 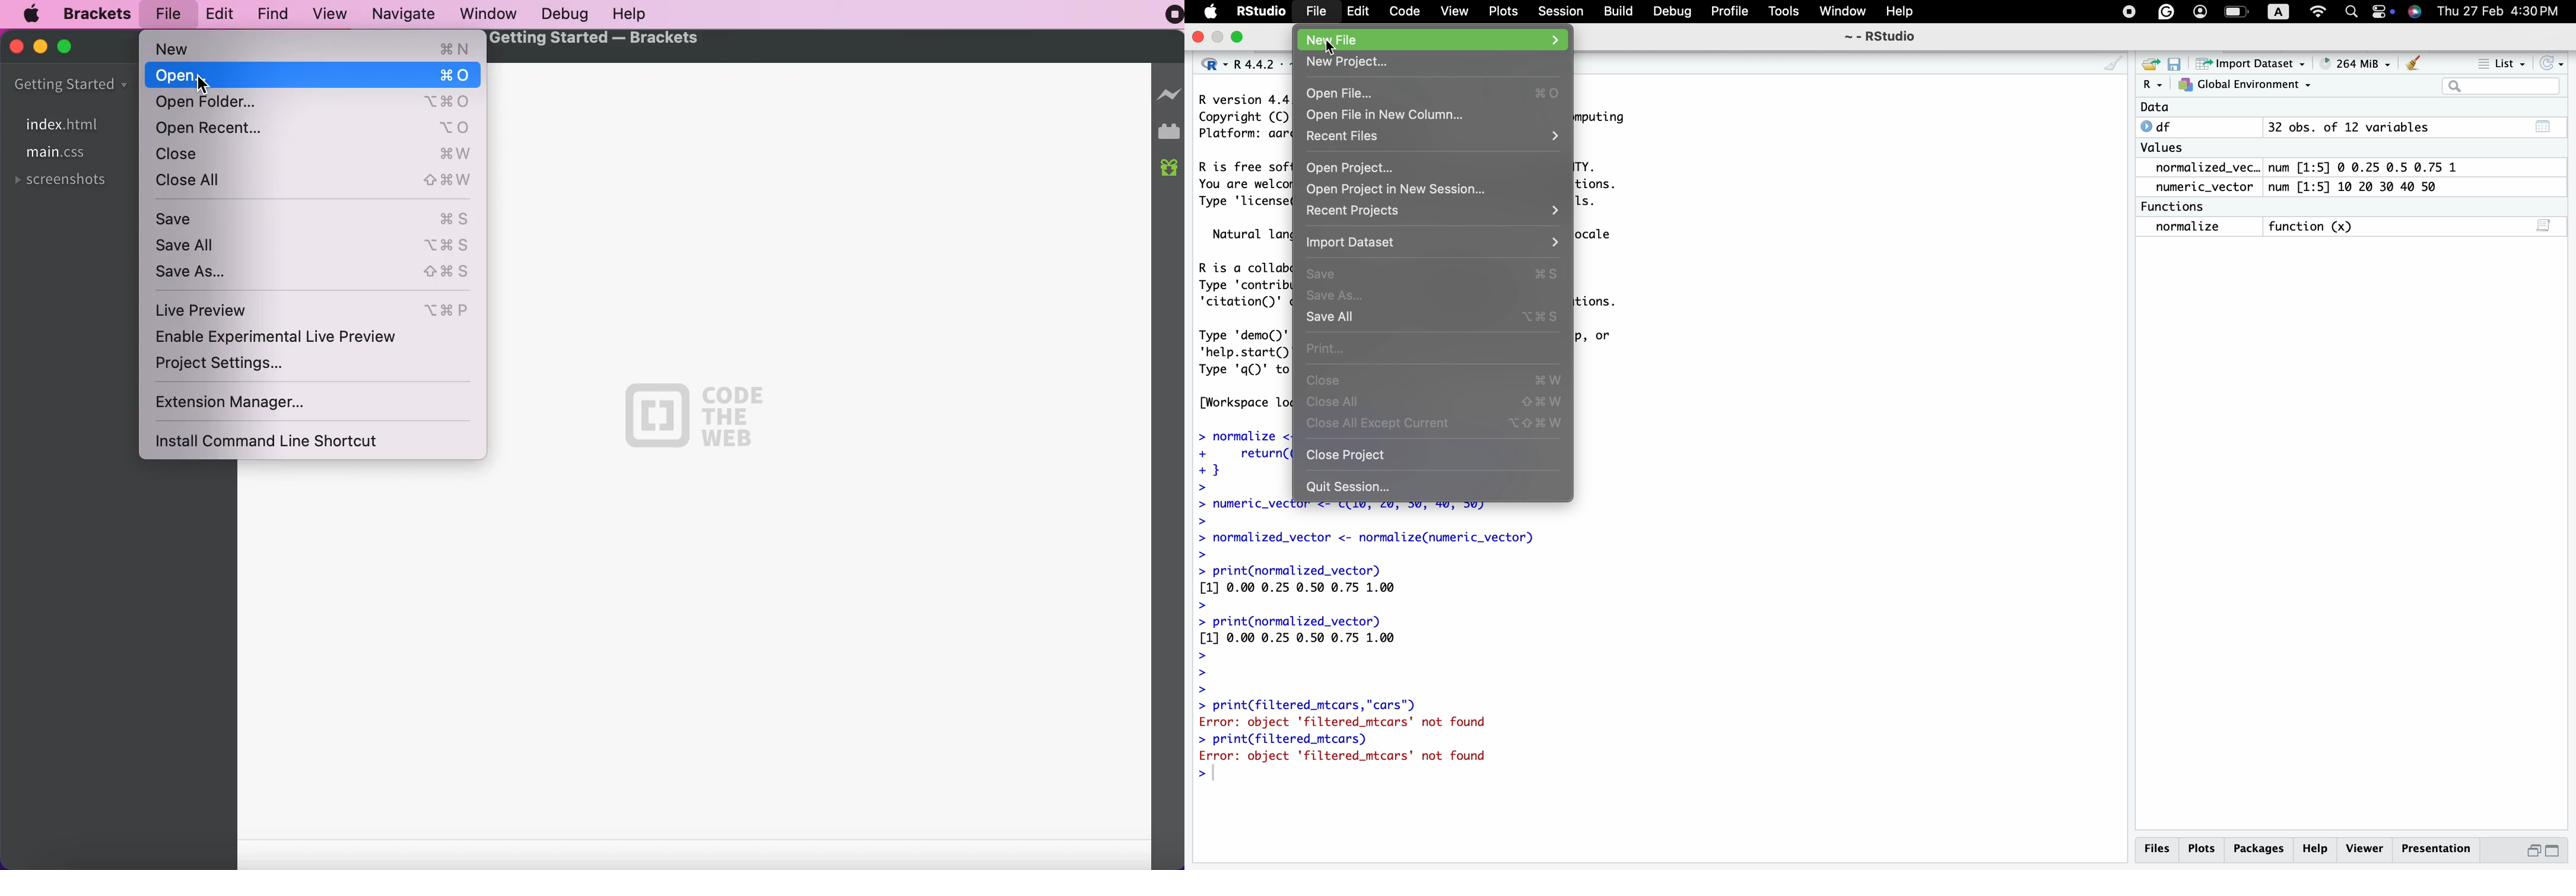 I want to click on new build of brackets, so click(x=1169, y=169).